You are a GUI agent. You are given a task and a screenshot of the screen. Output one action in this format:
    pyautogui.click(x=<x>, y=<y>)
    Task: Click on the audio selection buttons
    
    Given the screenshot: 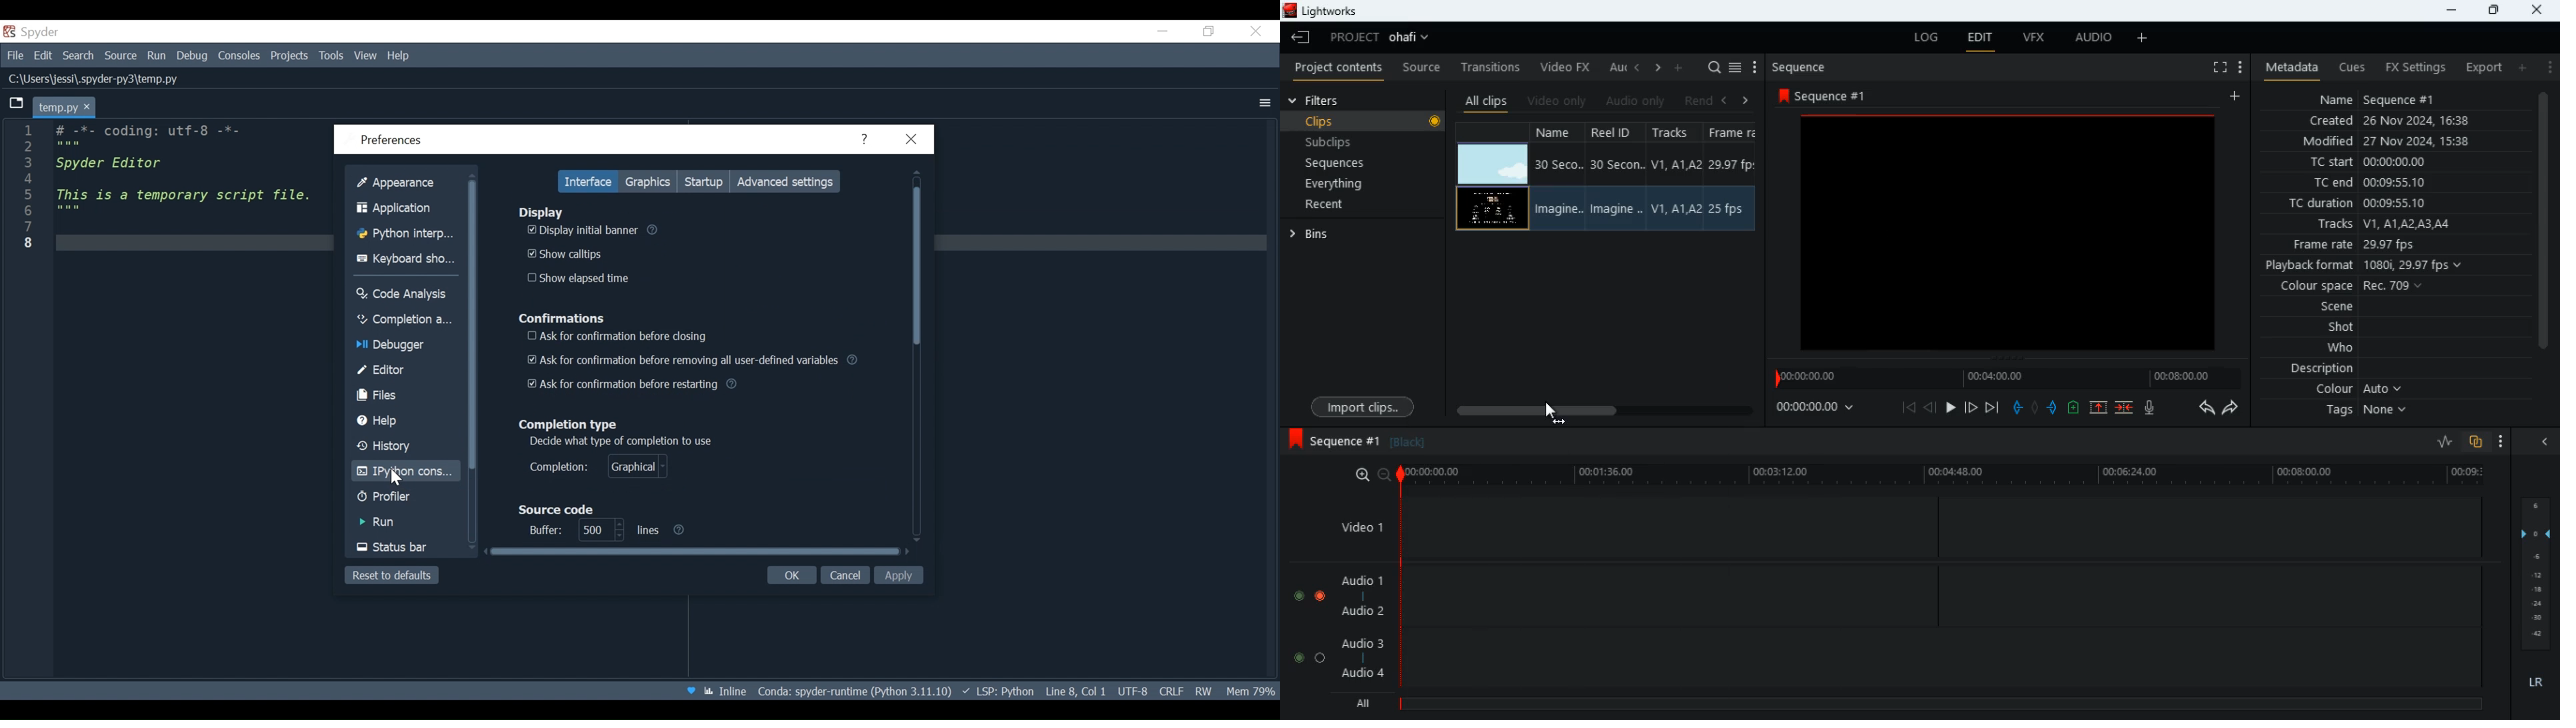 What is the action you would take?
    pyautogui.click(x=1309, y=659)
    